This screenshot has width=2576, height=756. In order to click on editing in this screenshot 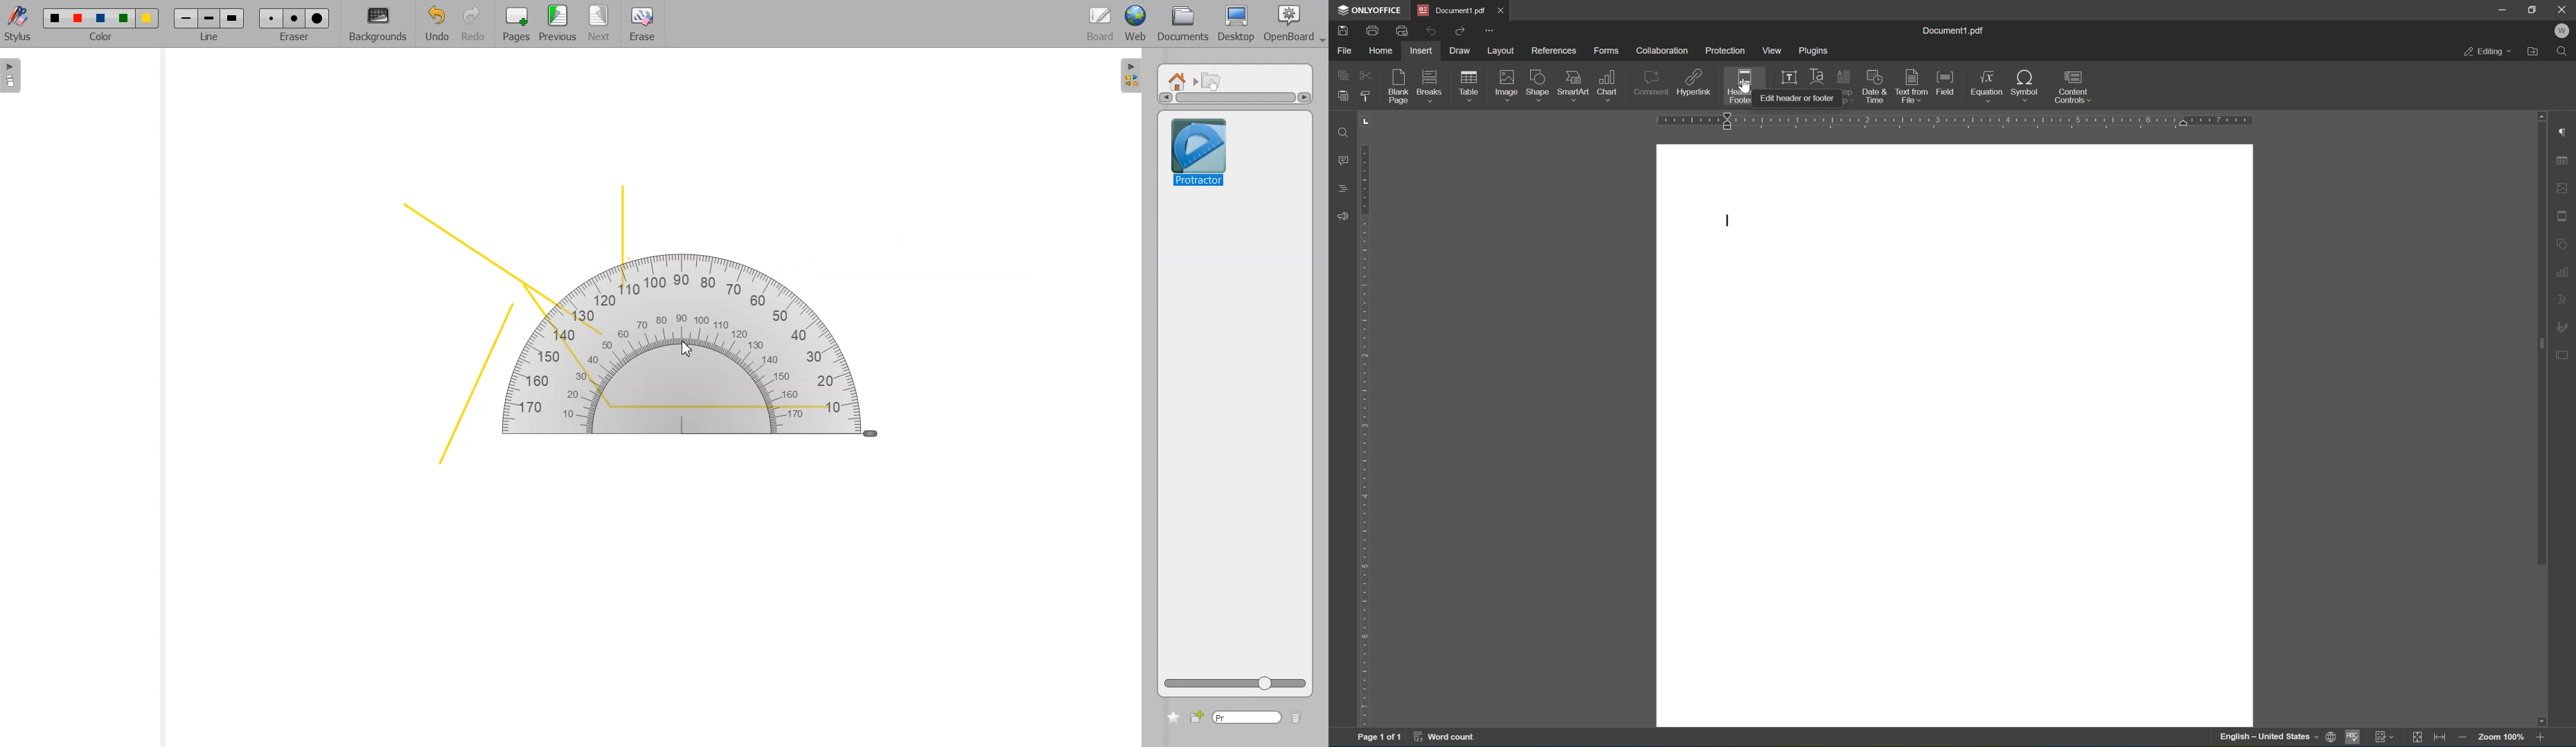, I will do `click(2488, 50)`.